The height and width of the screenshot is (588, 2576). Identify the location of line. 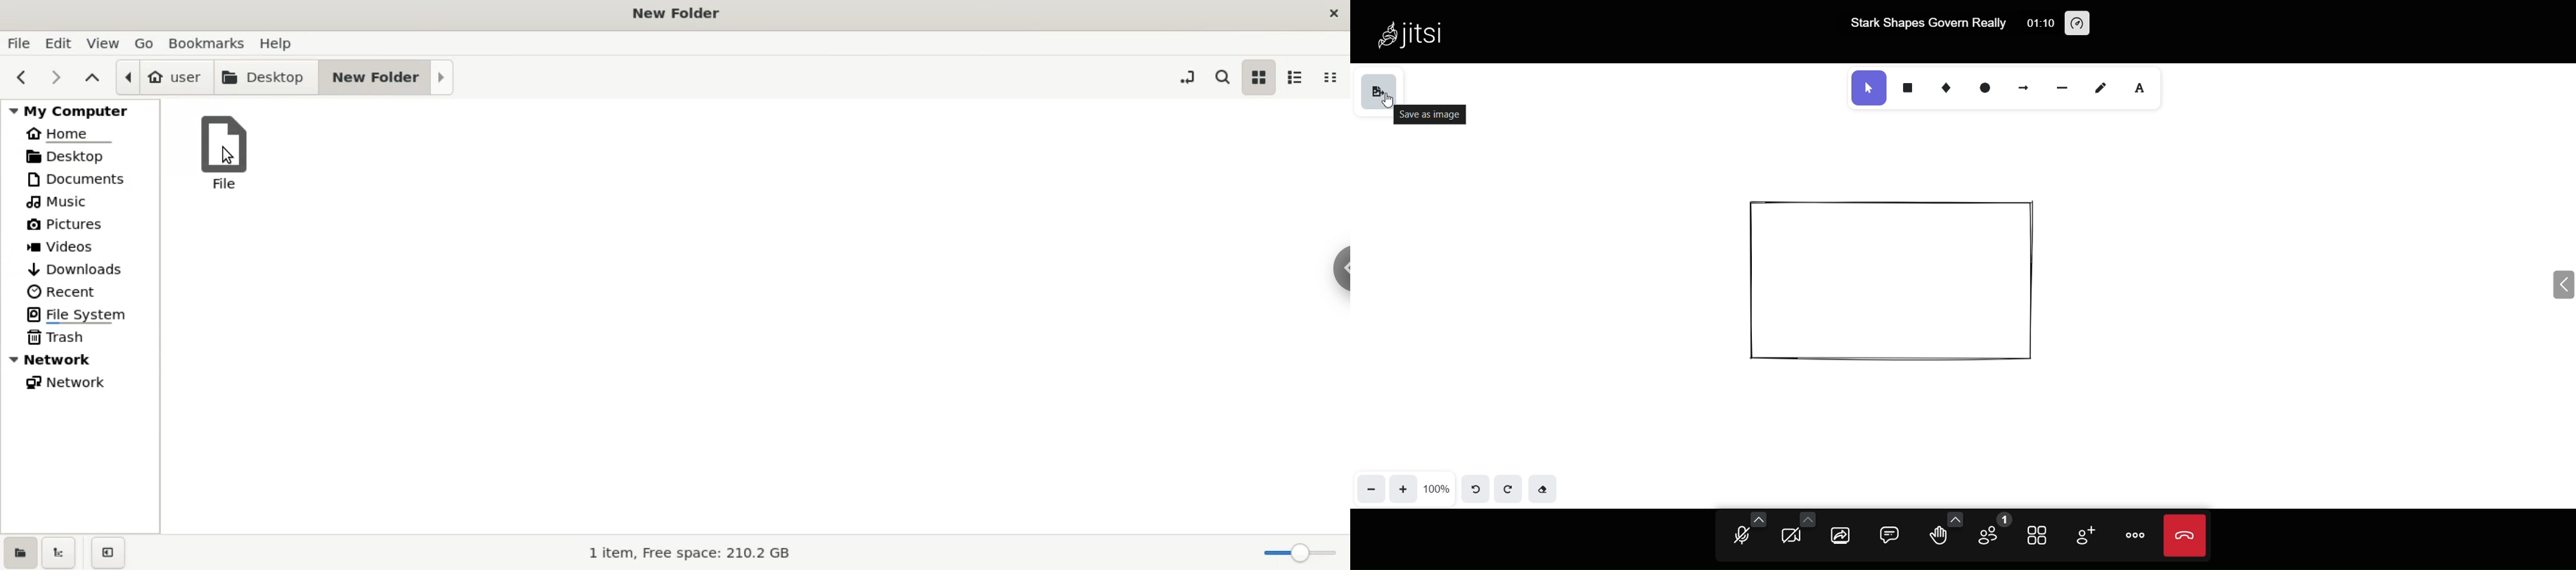
(2063, 85).